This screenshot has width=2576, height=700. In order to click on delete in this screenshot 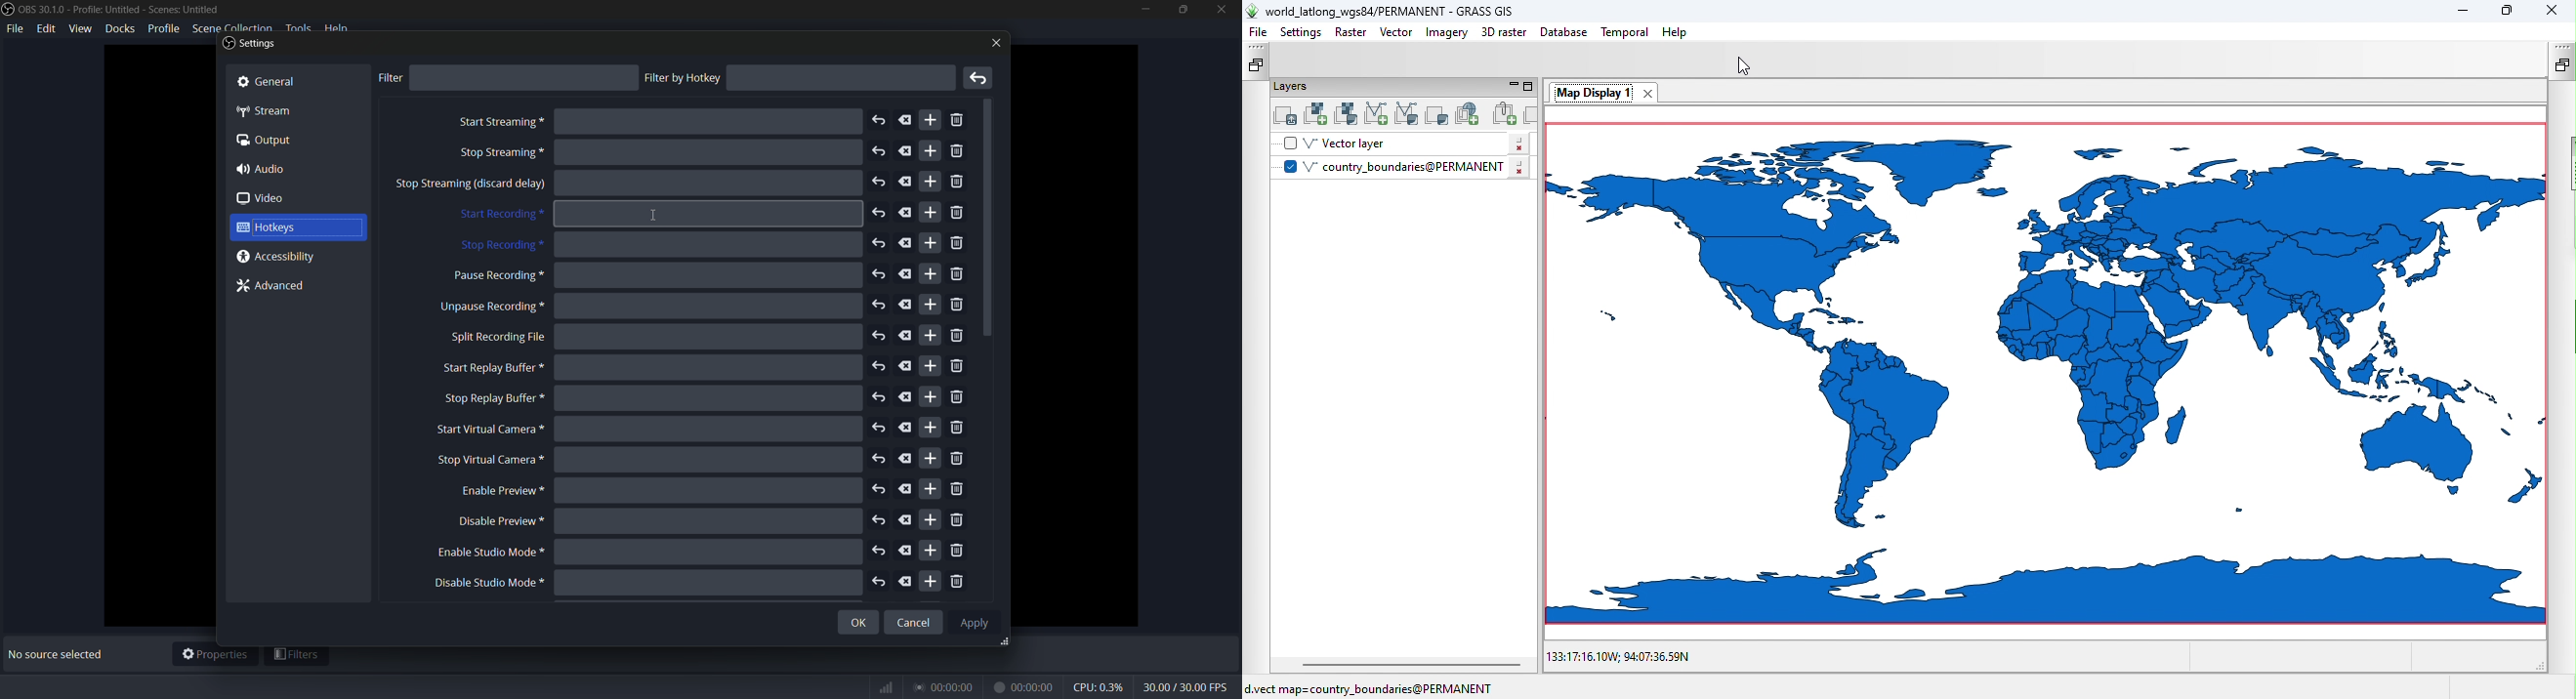, I will do `click(906, 304)`.